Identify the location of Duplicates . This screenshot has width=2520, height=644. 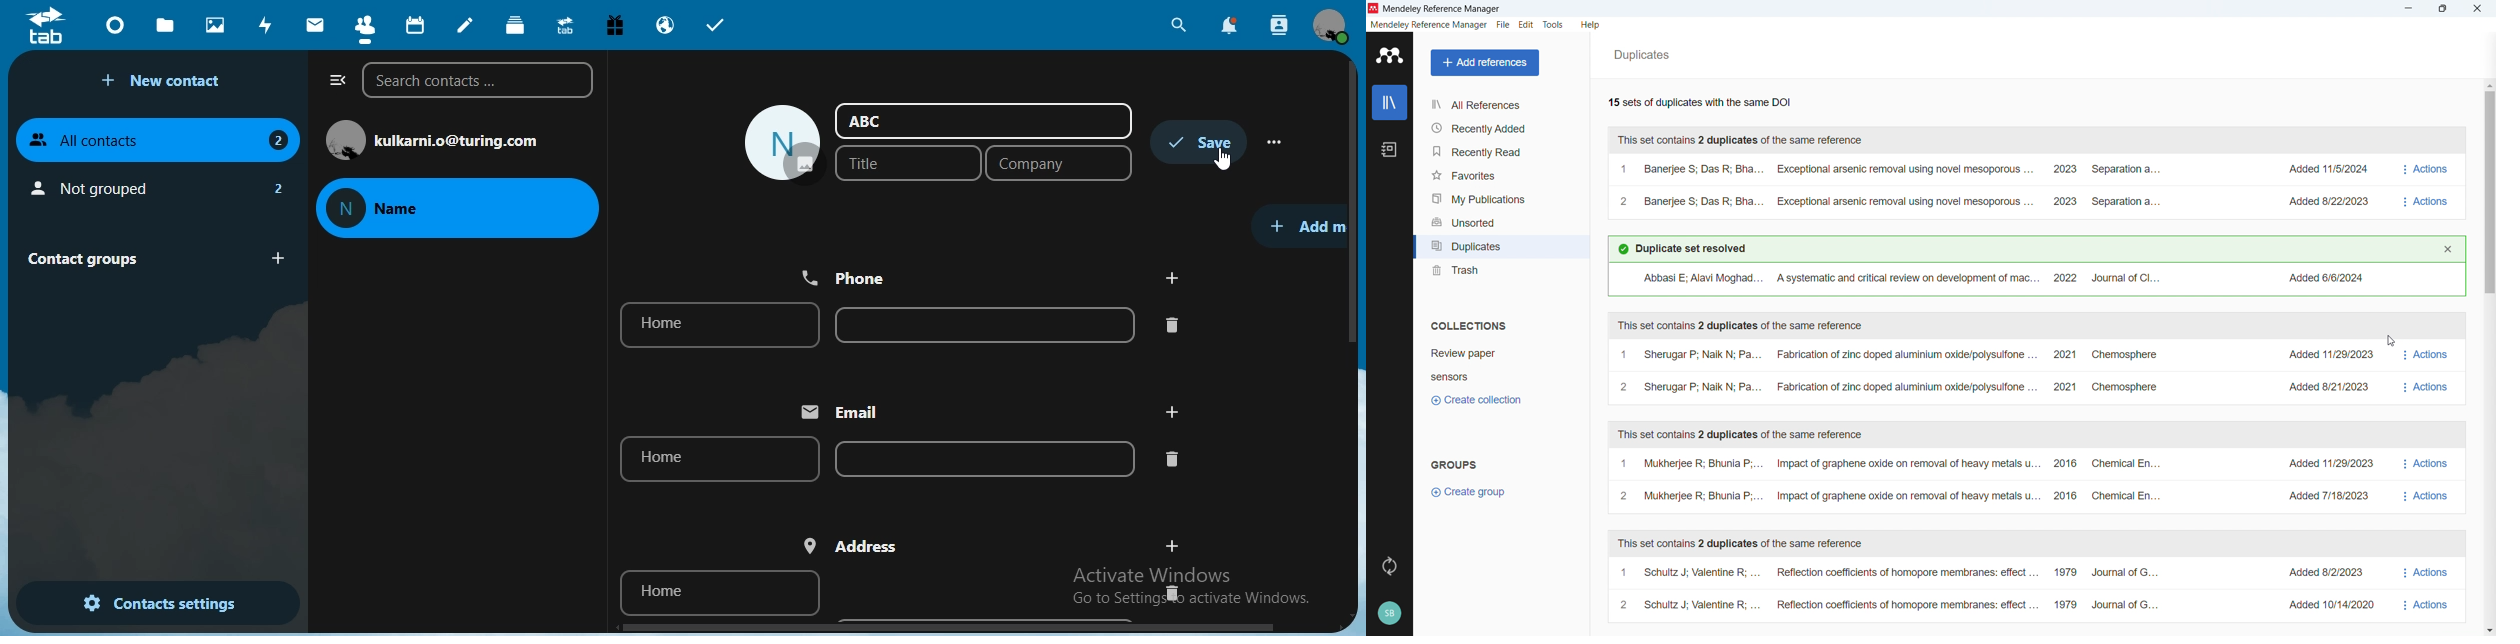
(1643, 55).